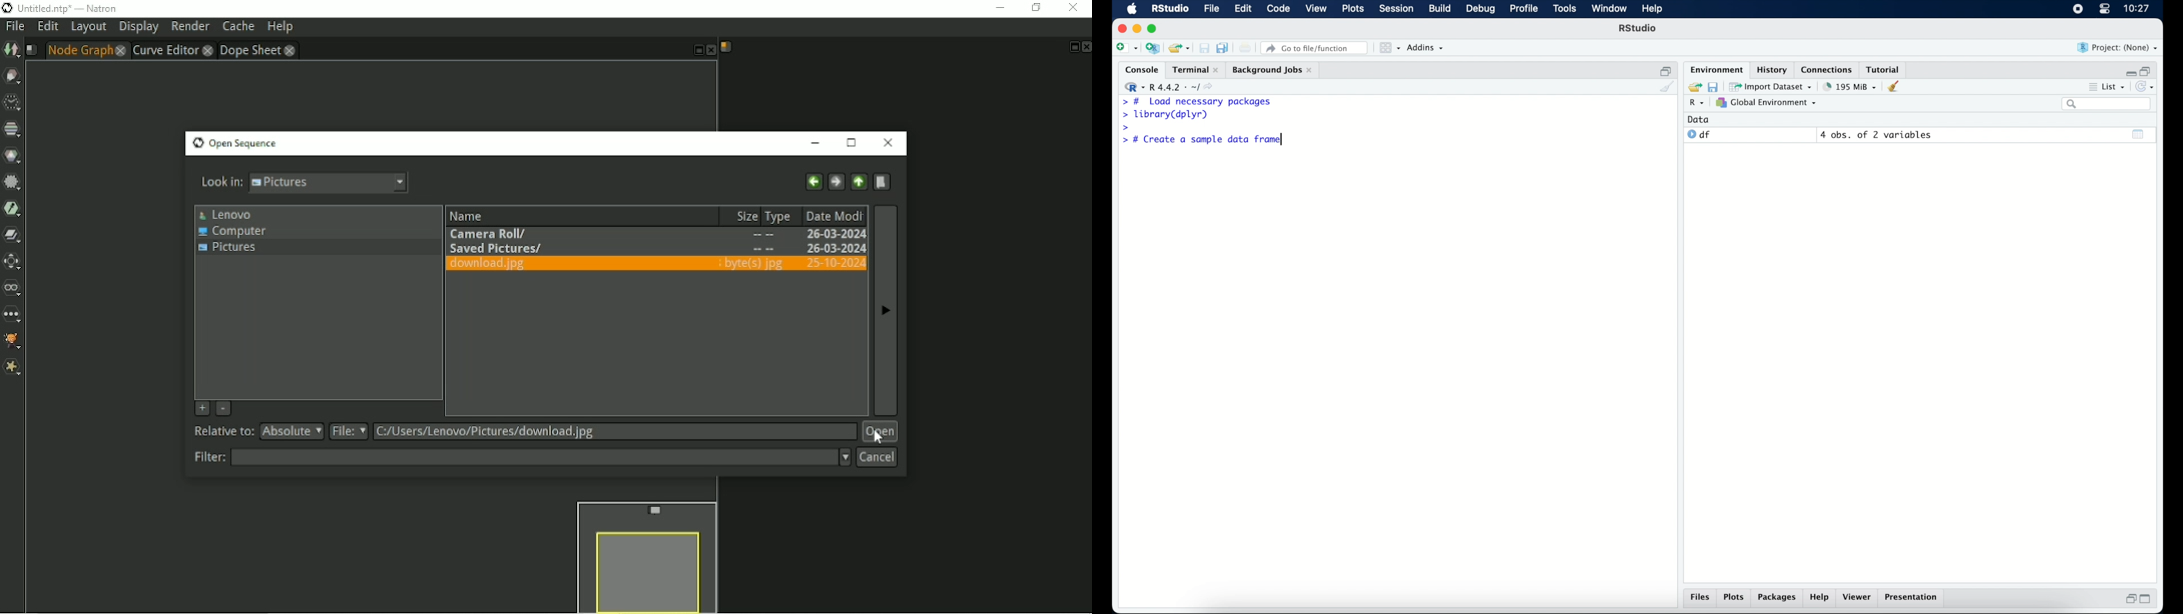 The height and width of the screenshot is (616, 2184). Describe the element at coordinates (2137, 9) in the screenshot. I see `10.27` at that location.